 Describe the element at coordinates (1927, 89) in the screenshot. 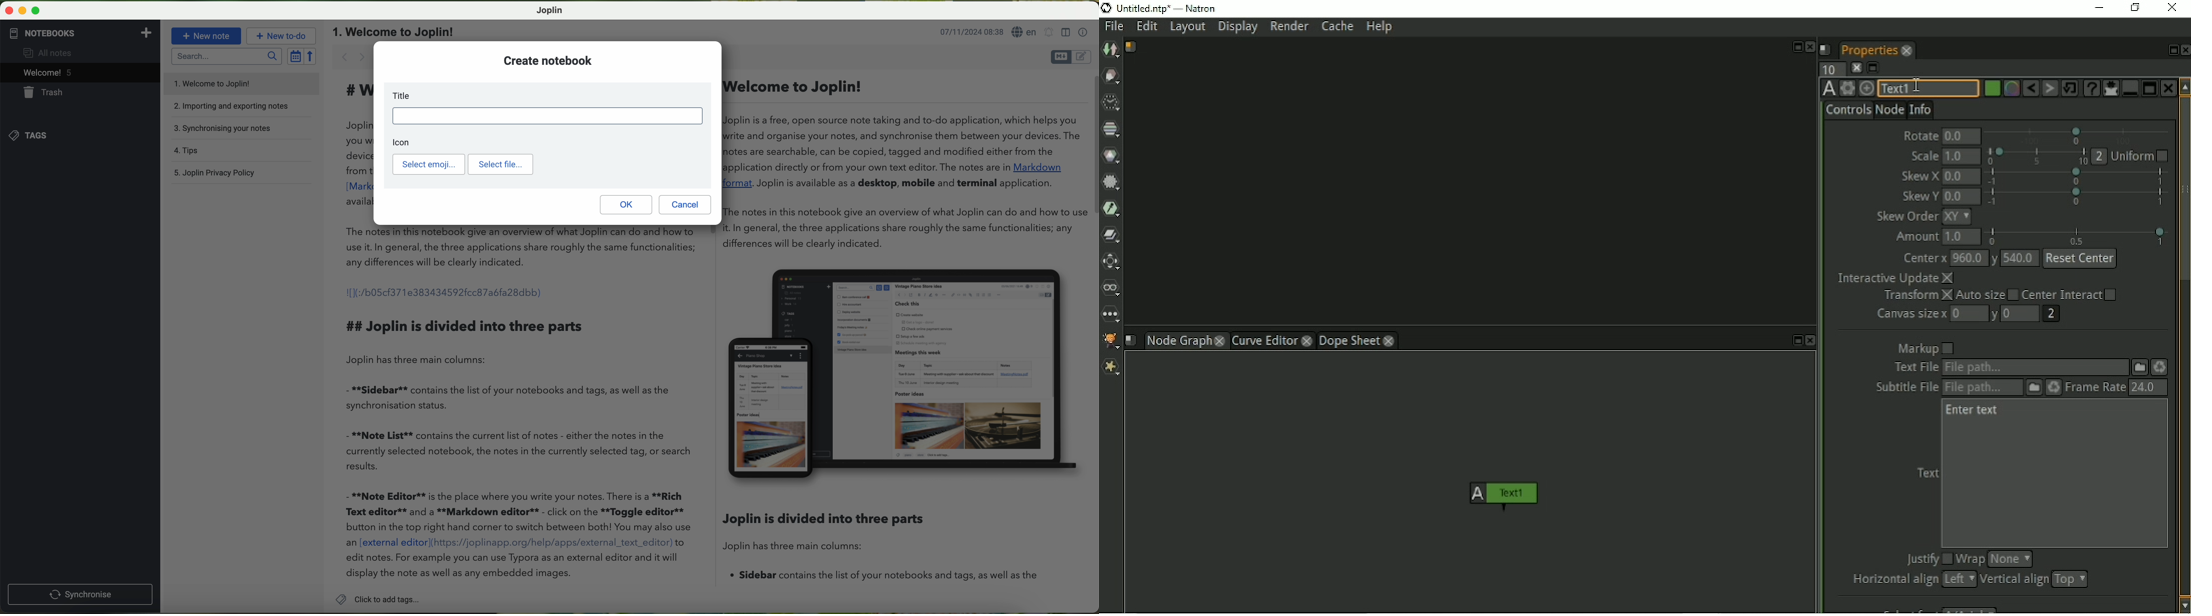

I see `Text1` at that location.